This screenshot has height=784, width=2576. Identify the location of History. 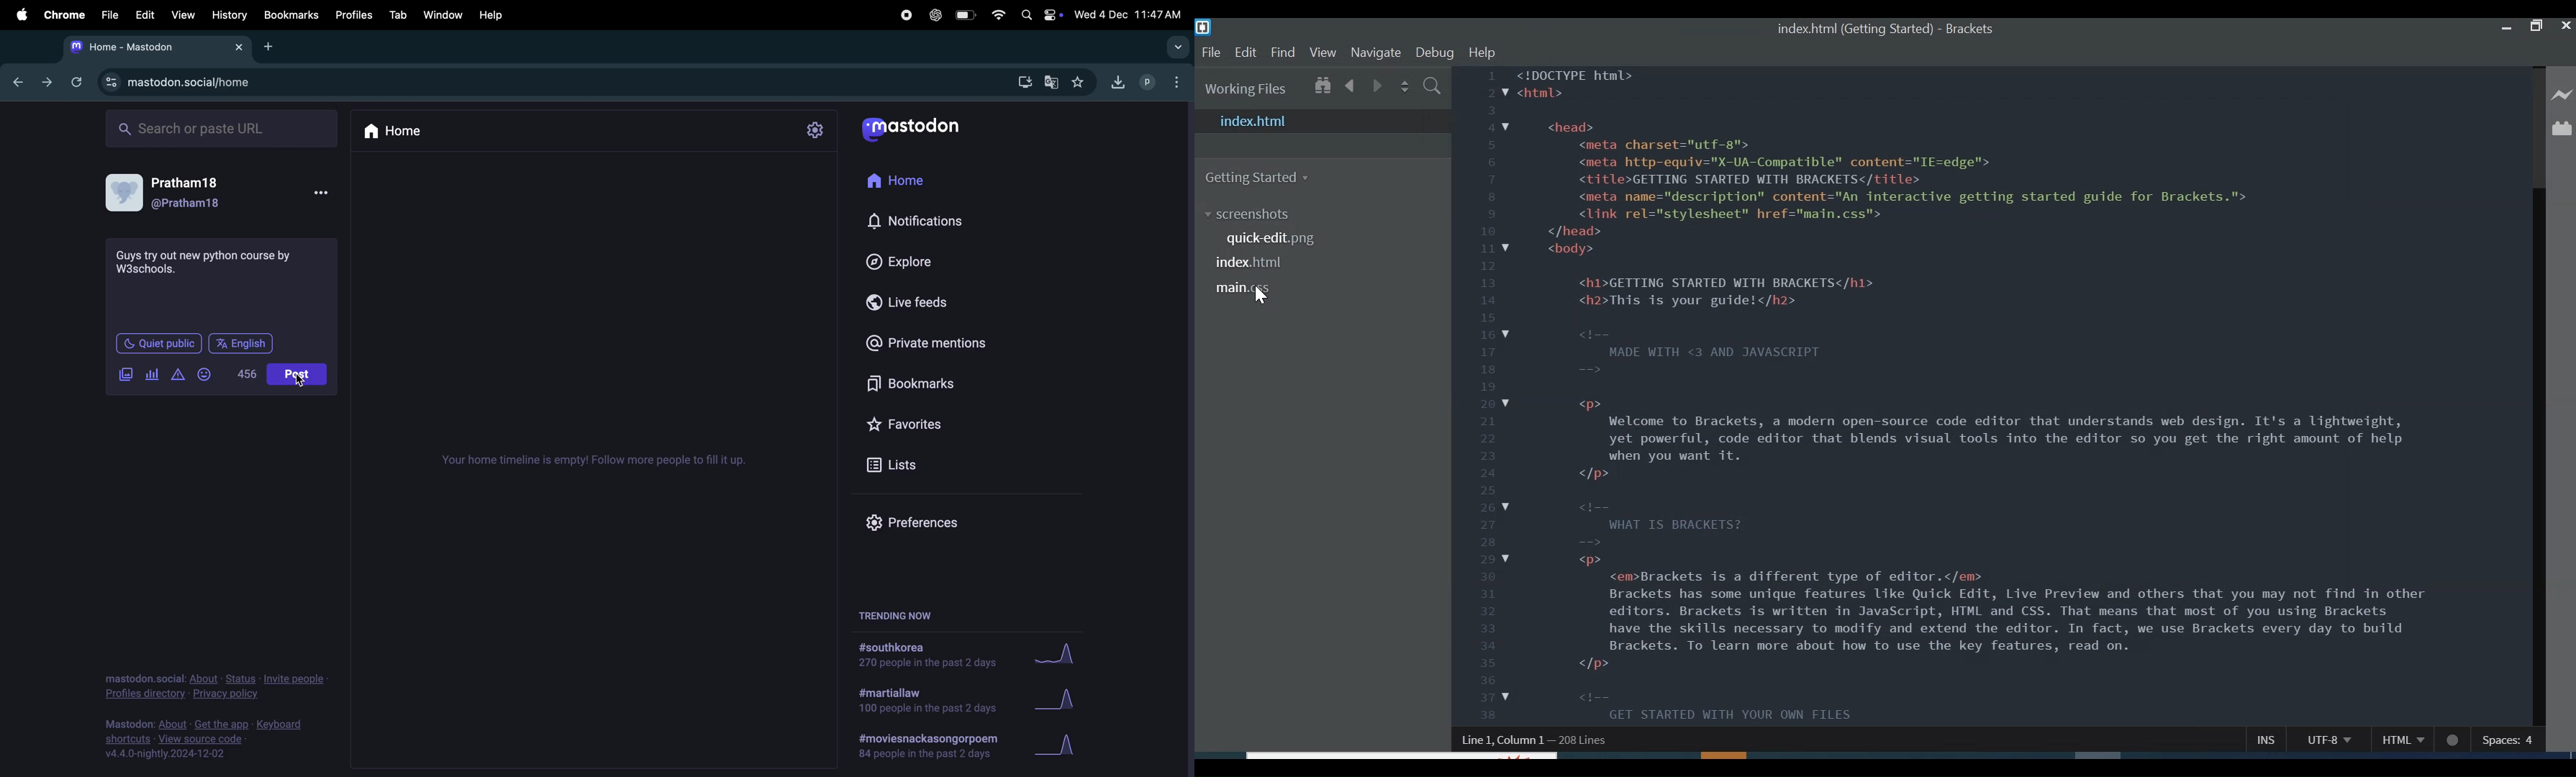
(228, 17).